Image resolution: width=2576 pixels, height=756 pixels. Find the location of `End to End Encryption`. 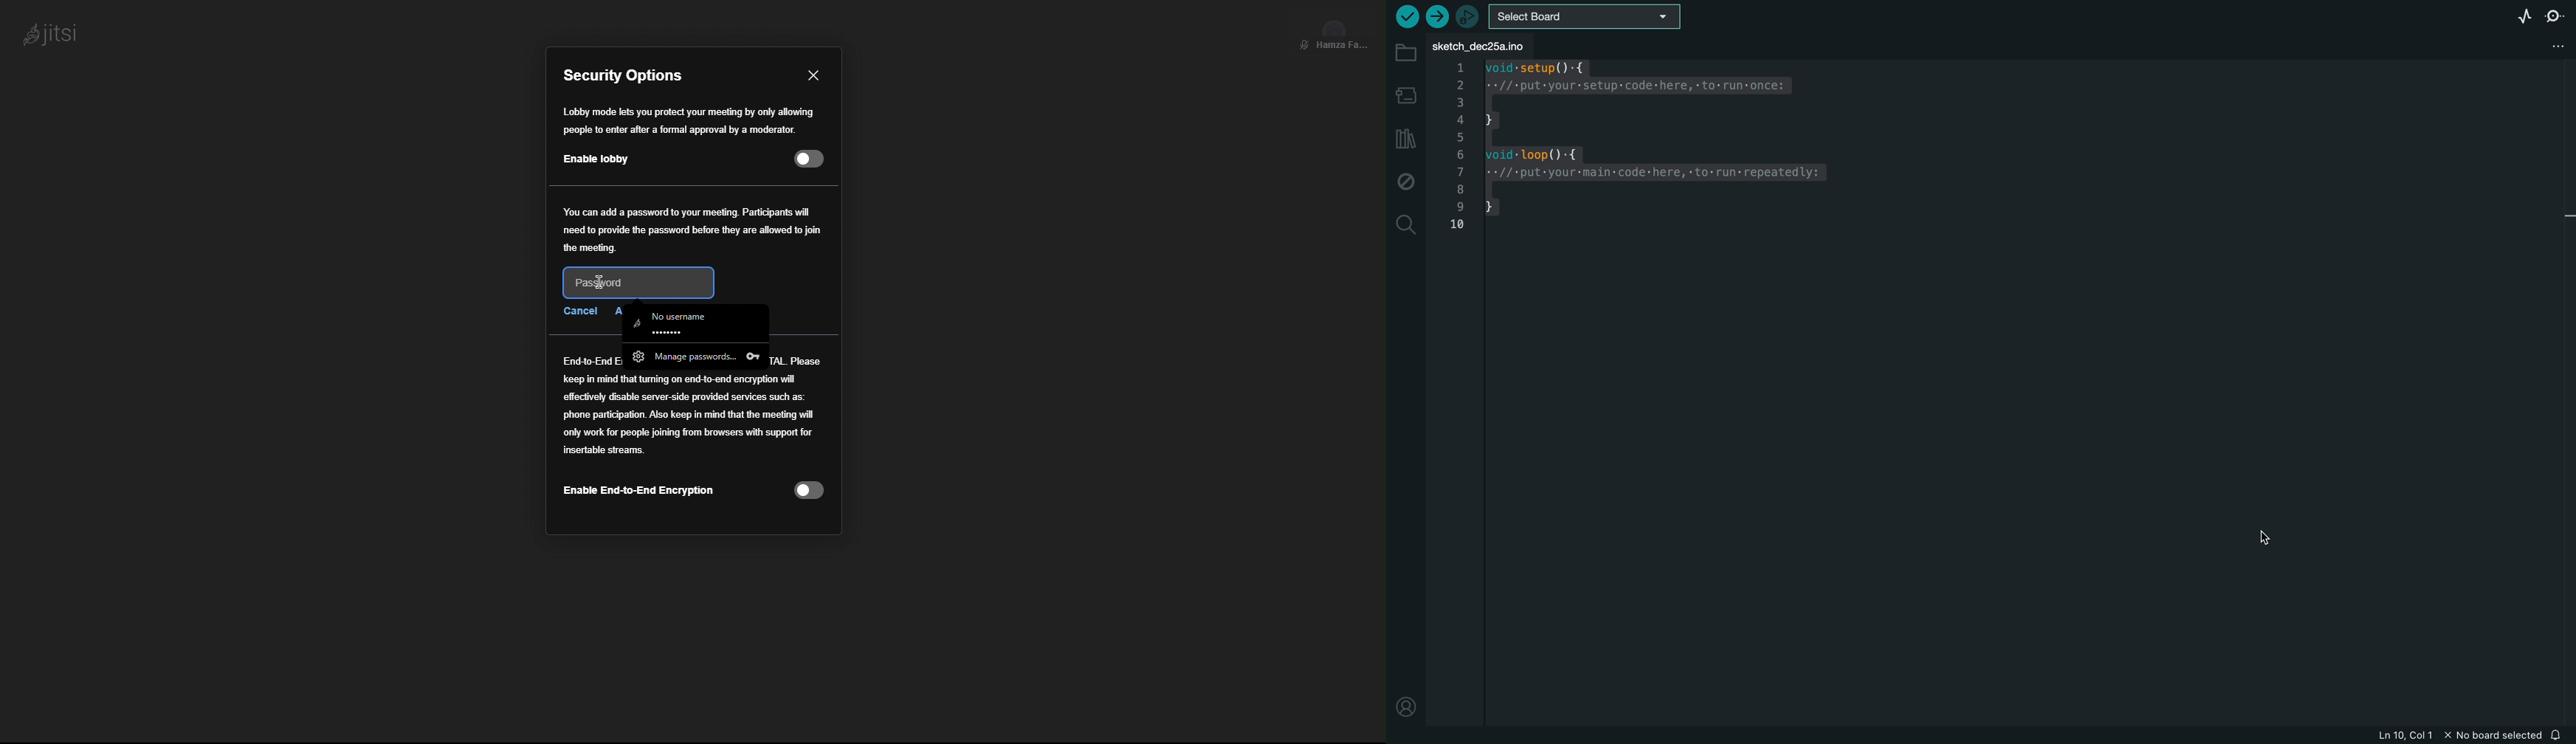

End to End Encryption is located at coordinates (692, 437).